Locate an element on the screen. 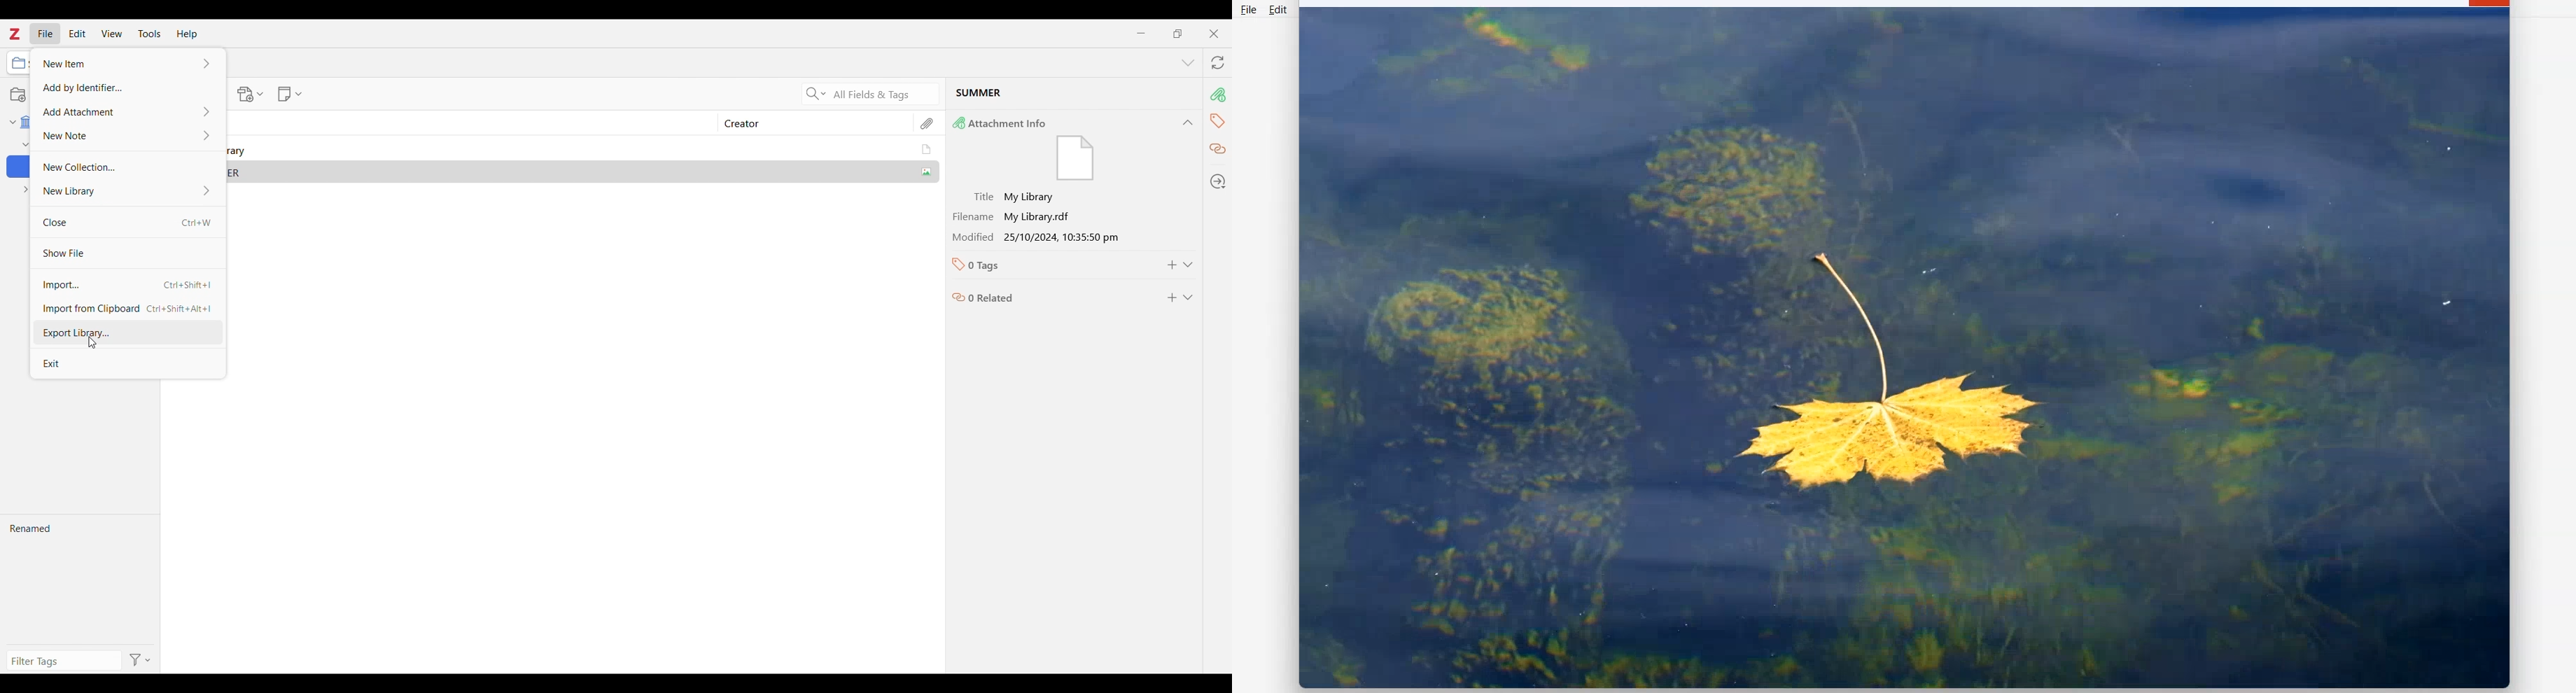 This screenshot has width=2576, height=700. Add is located at coordinates (1172, 298).